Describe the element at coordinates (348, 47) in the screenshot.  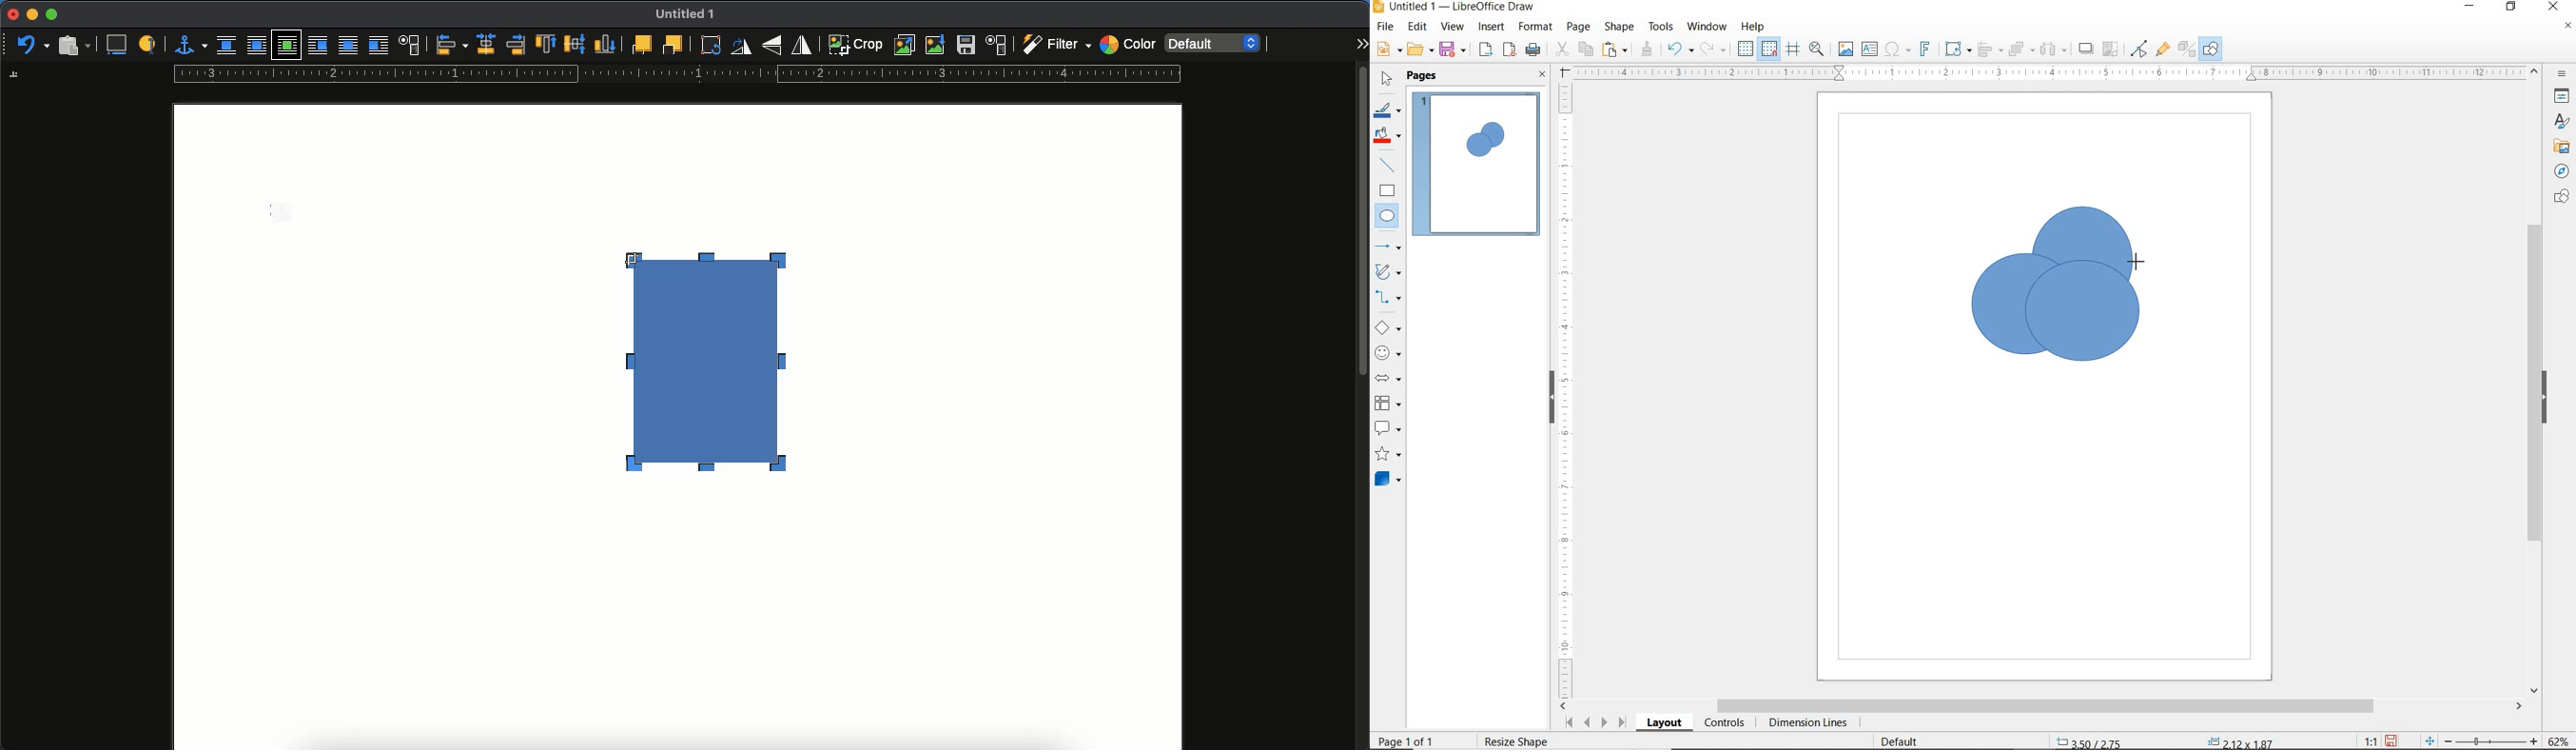
I see `through` at that location.